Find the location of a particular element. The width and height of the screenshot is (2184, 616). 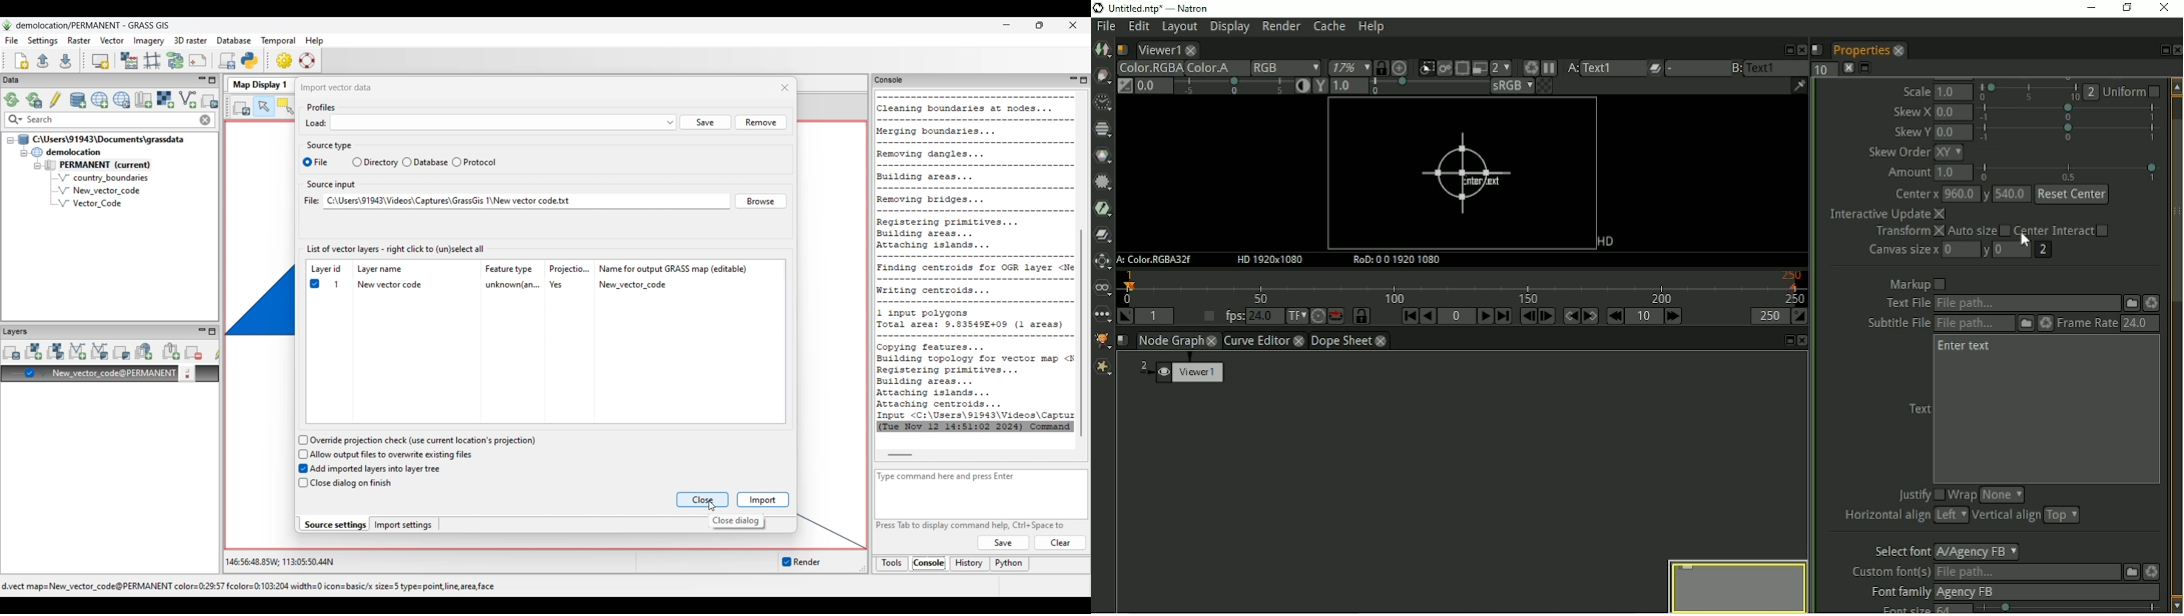

Display is located at coordinates (1229, 29).